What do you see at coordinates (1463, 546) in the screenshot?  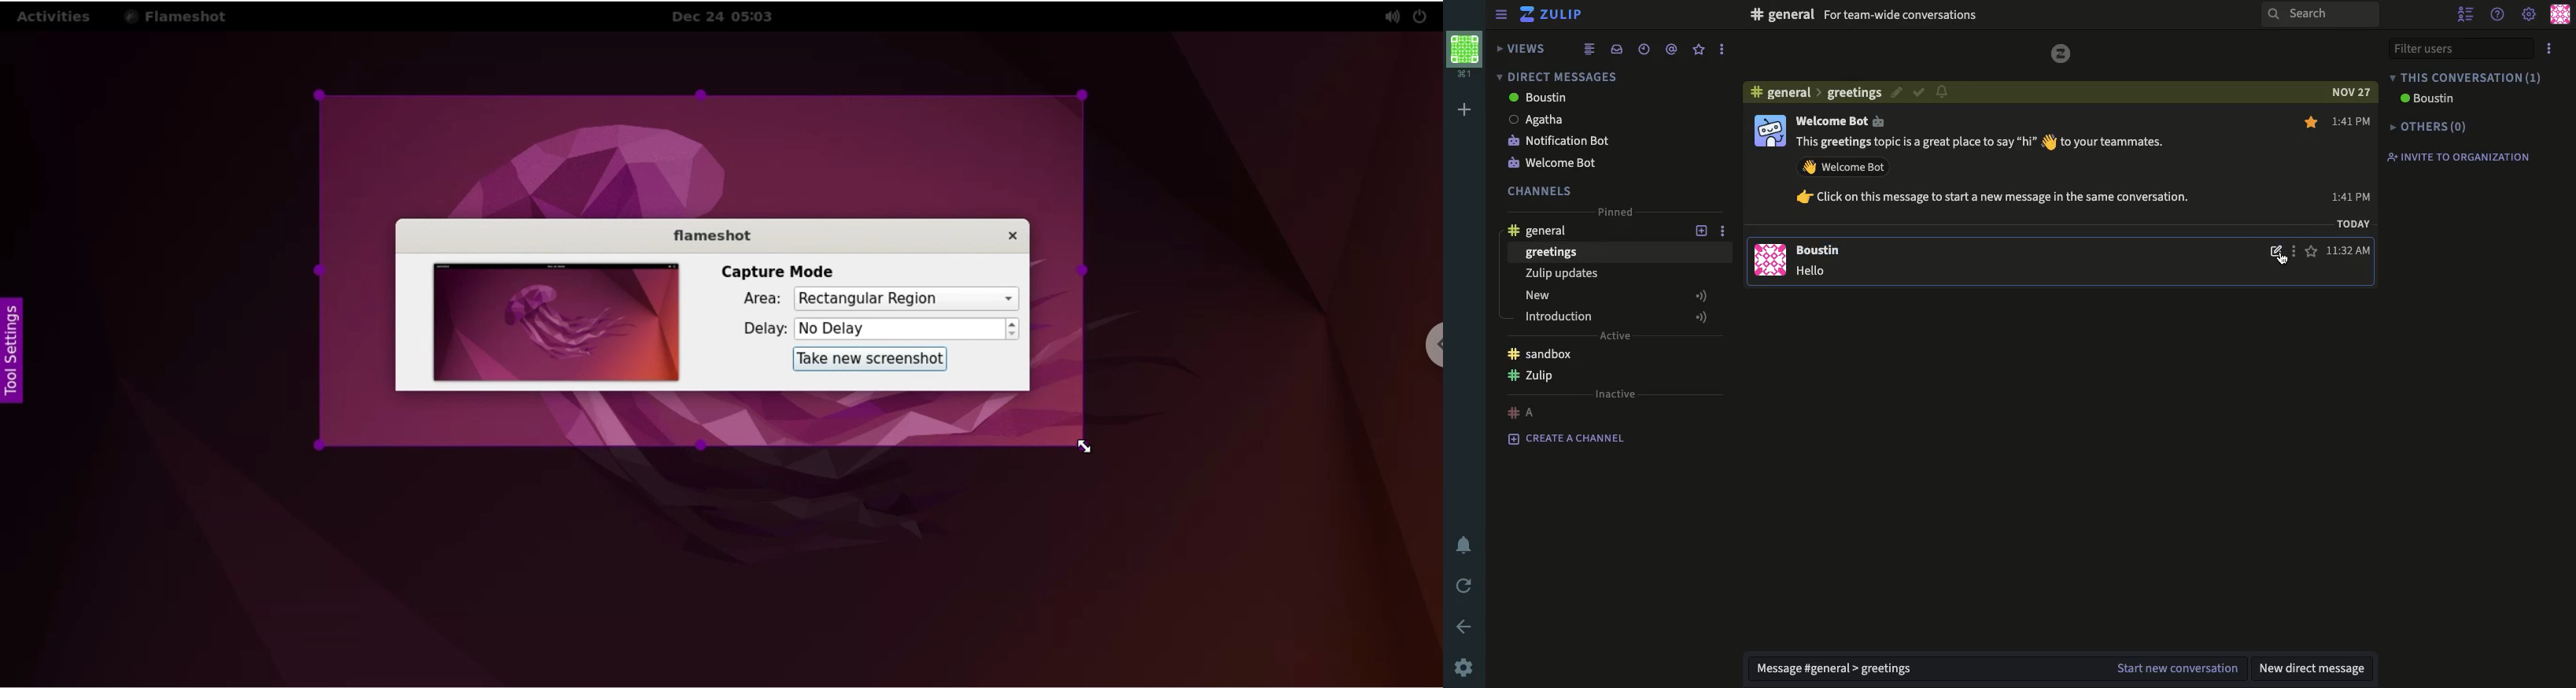 I see `notification` at bounding box center [1463, 546].